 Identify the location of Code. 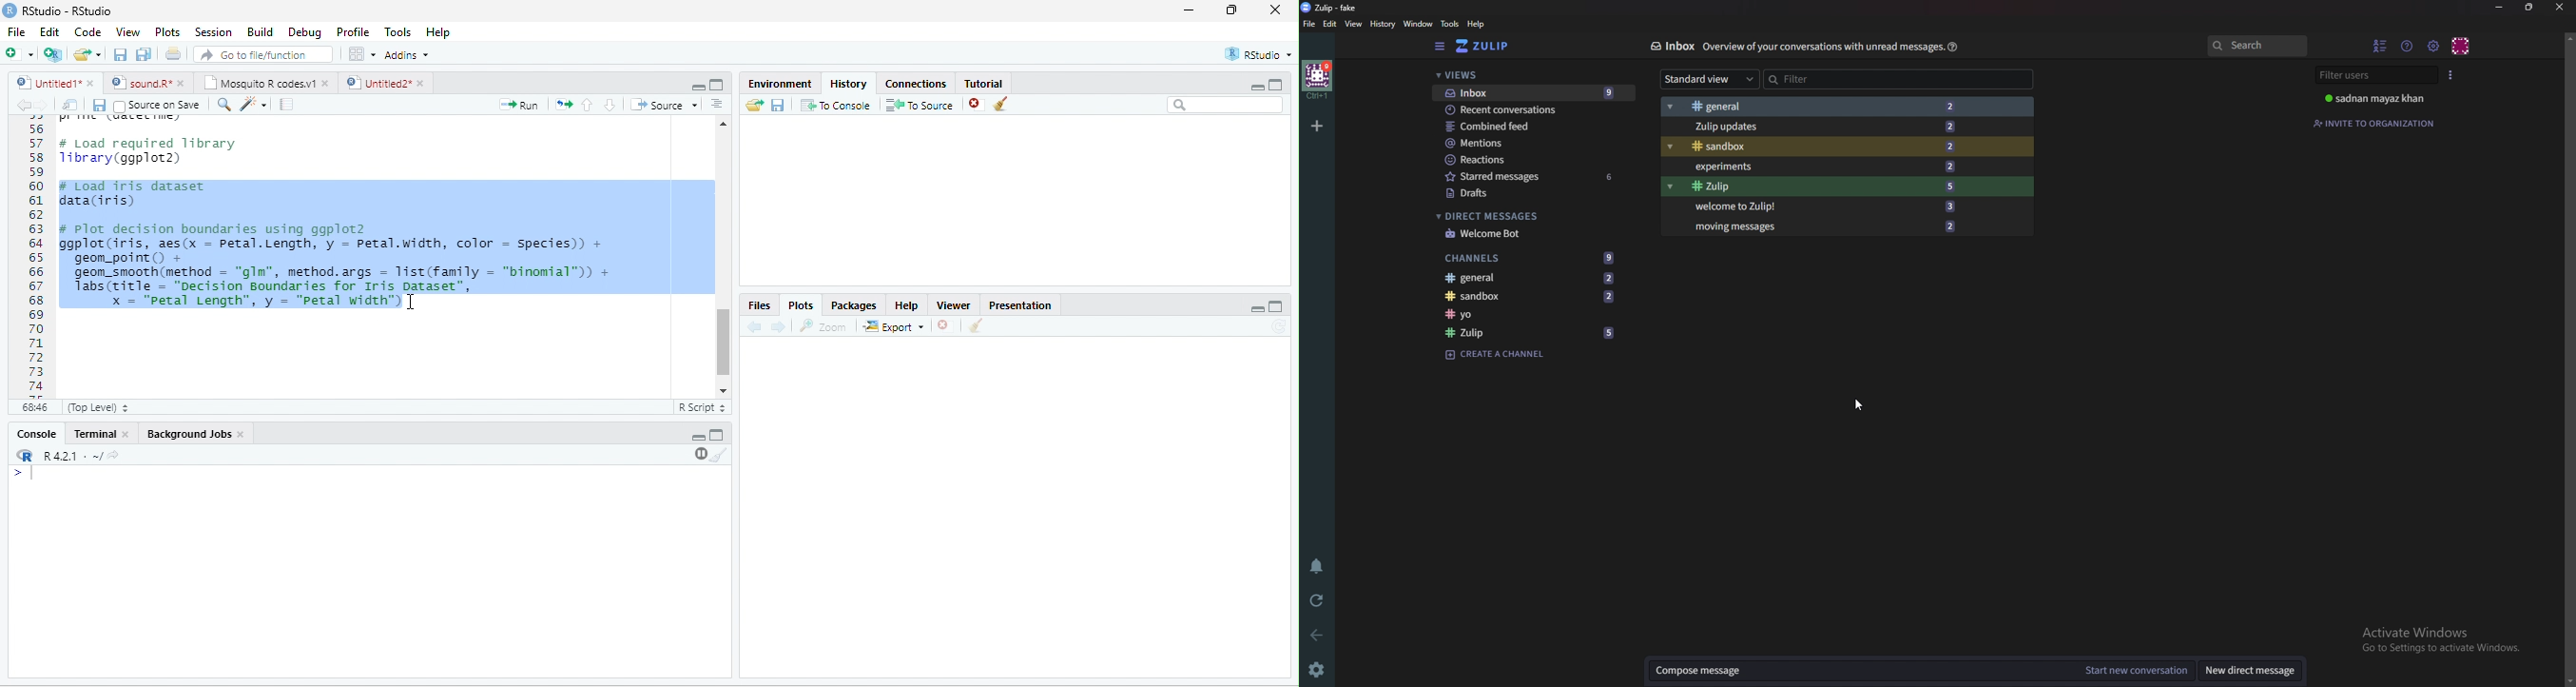
(87, 31).